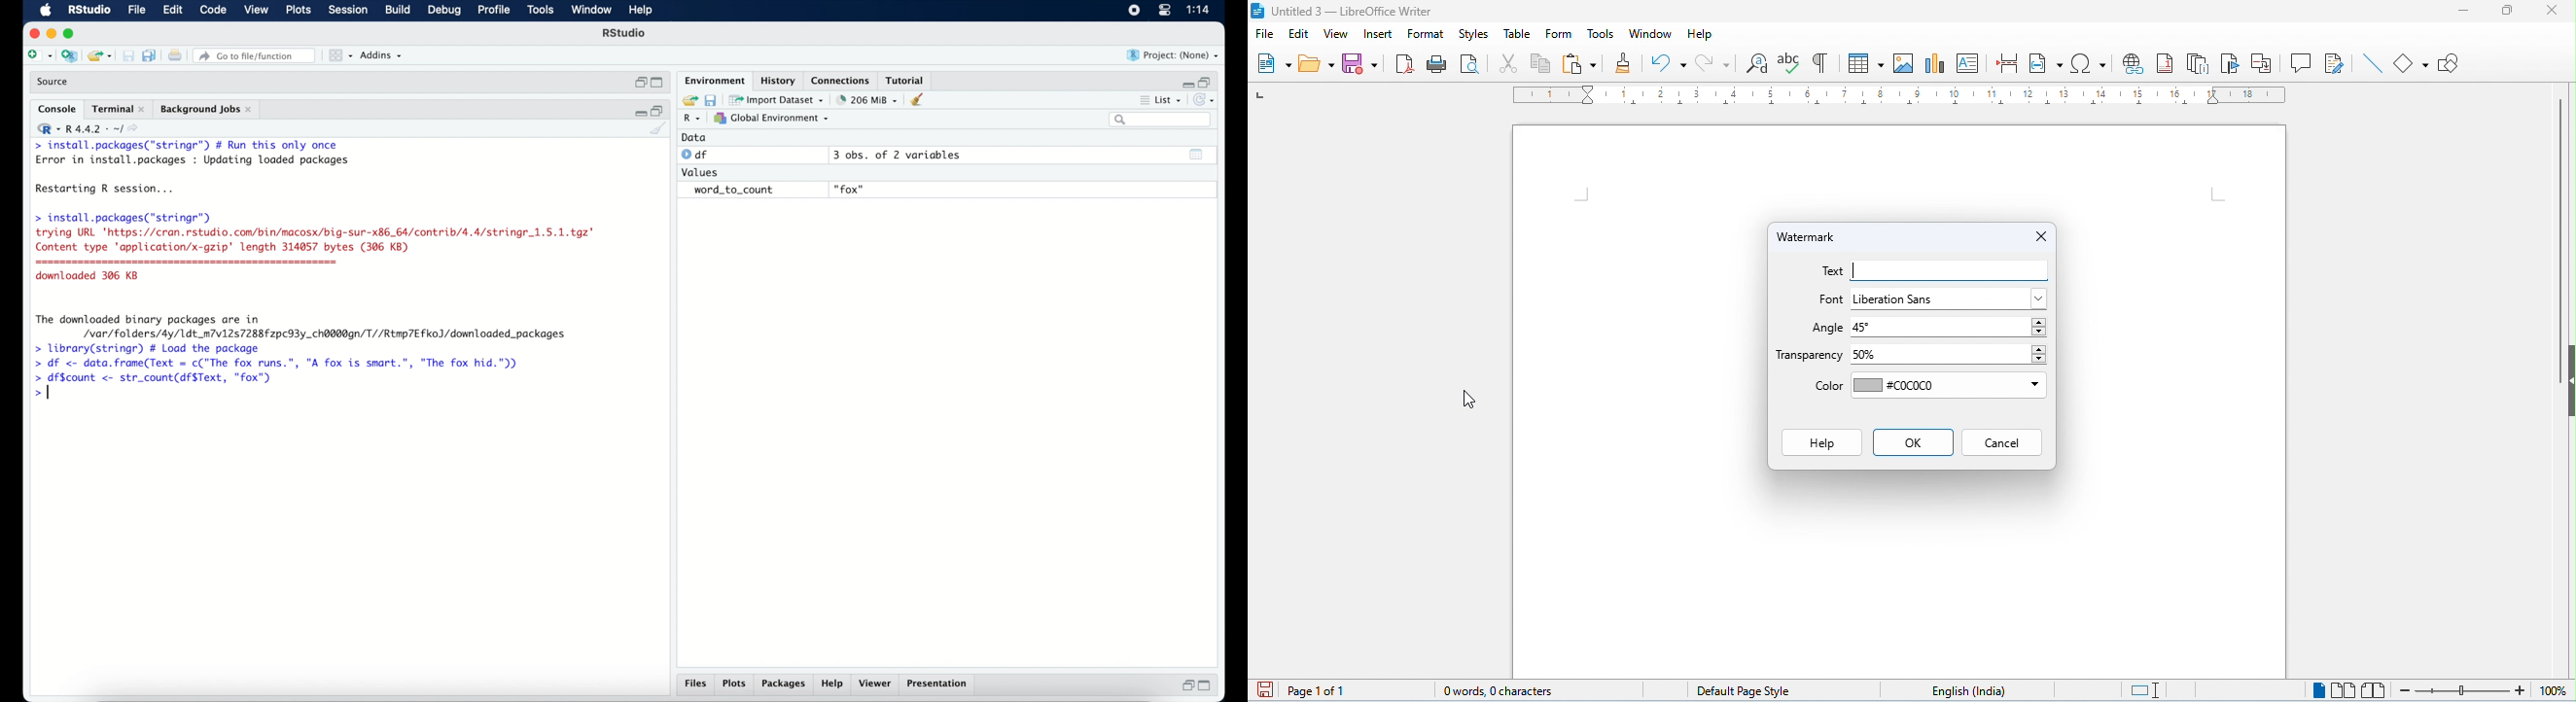 The width and height of the screenshot is (2576, 728). Describe the element at coordinates (1961, 688) in the screenshot. I see `language` at that location.